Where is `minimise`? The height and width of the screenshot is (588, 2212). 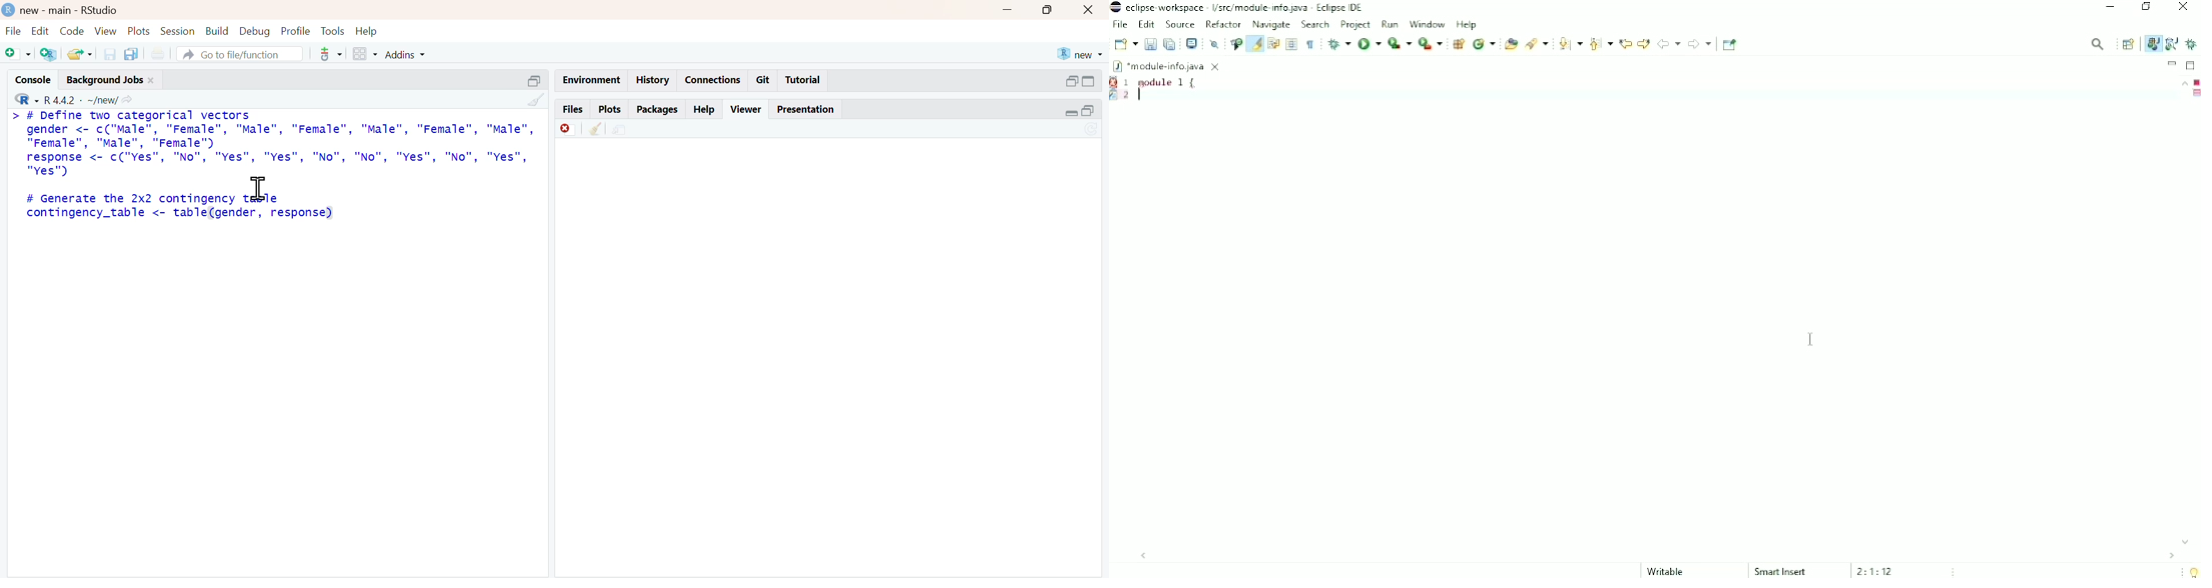 minimise is located at coordinates (1007, 9).